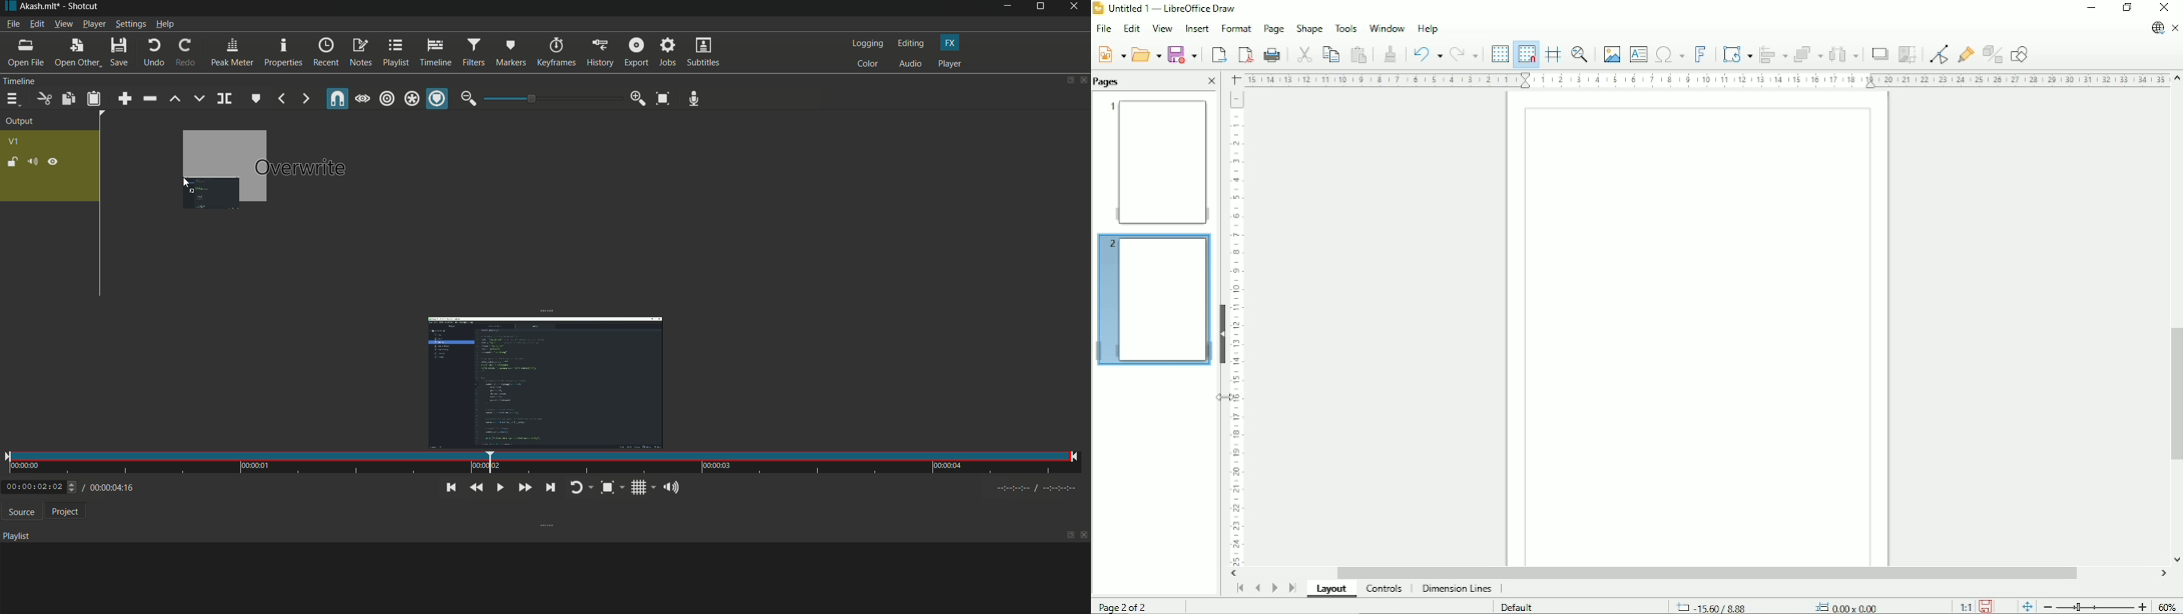  I want to click on Snap to grid, so click(1525, 54).